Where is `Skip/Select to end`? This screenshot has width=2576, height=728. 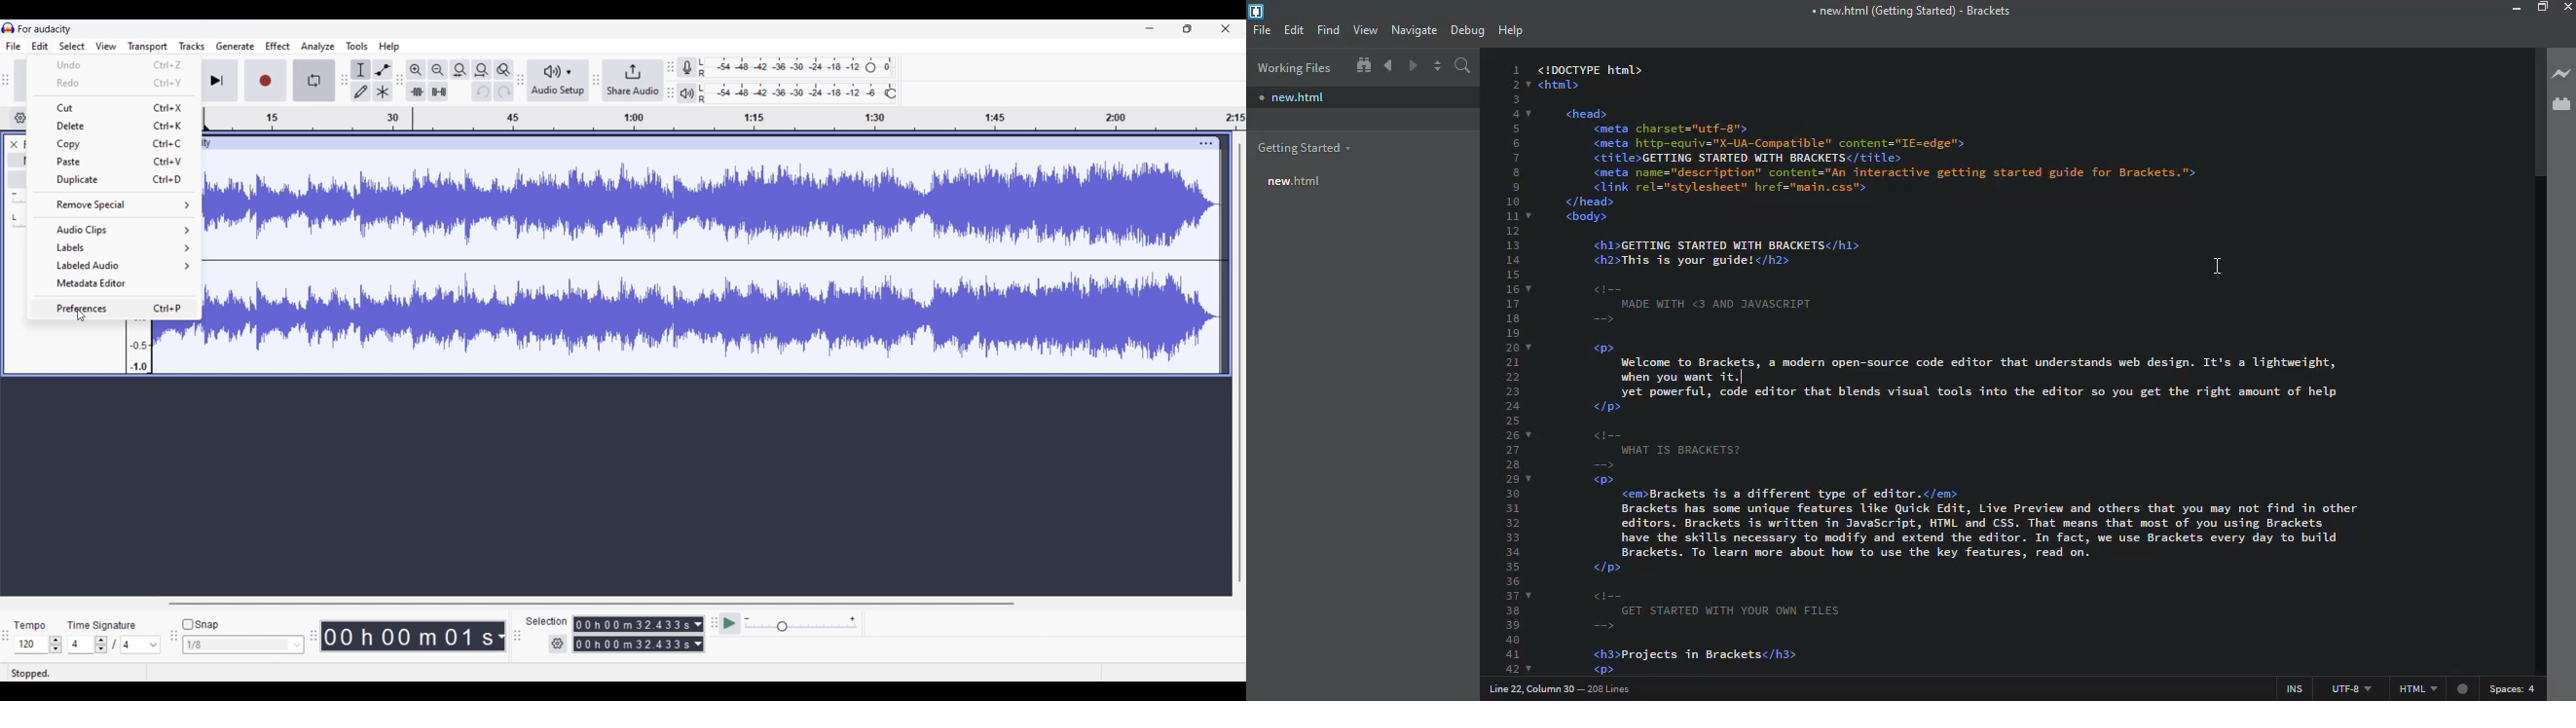 Skip/Select to end is located at coordinates (217, 80).